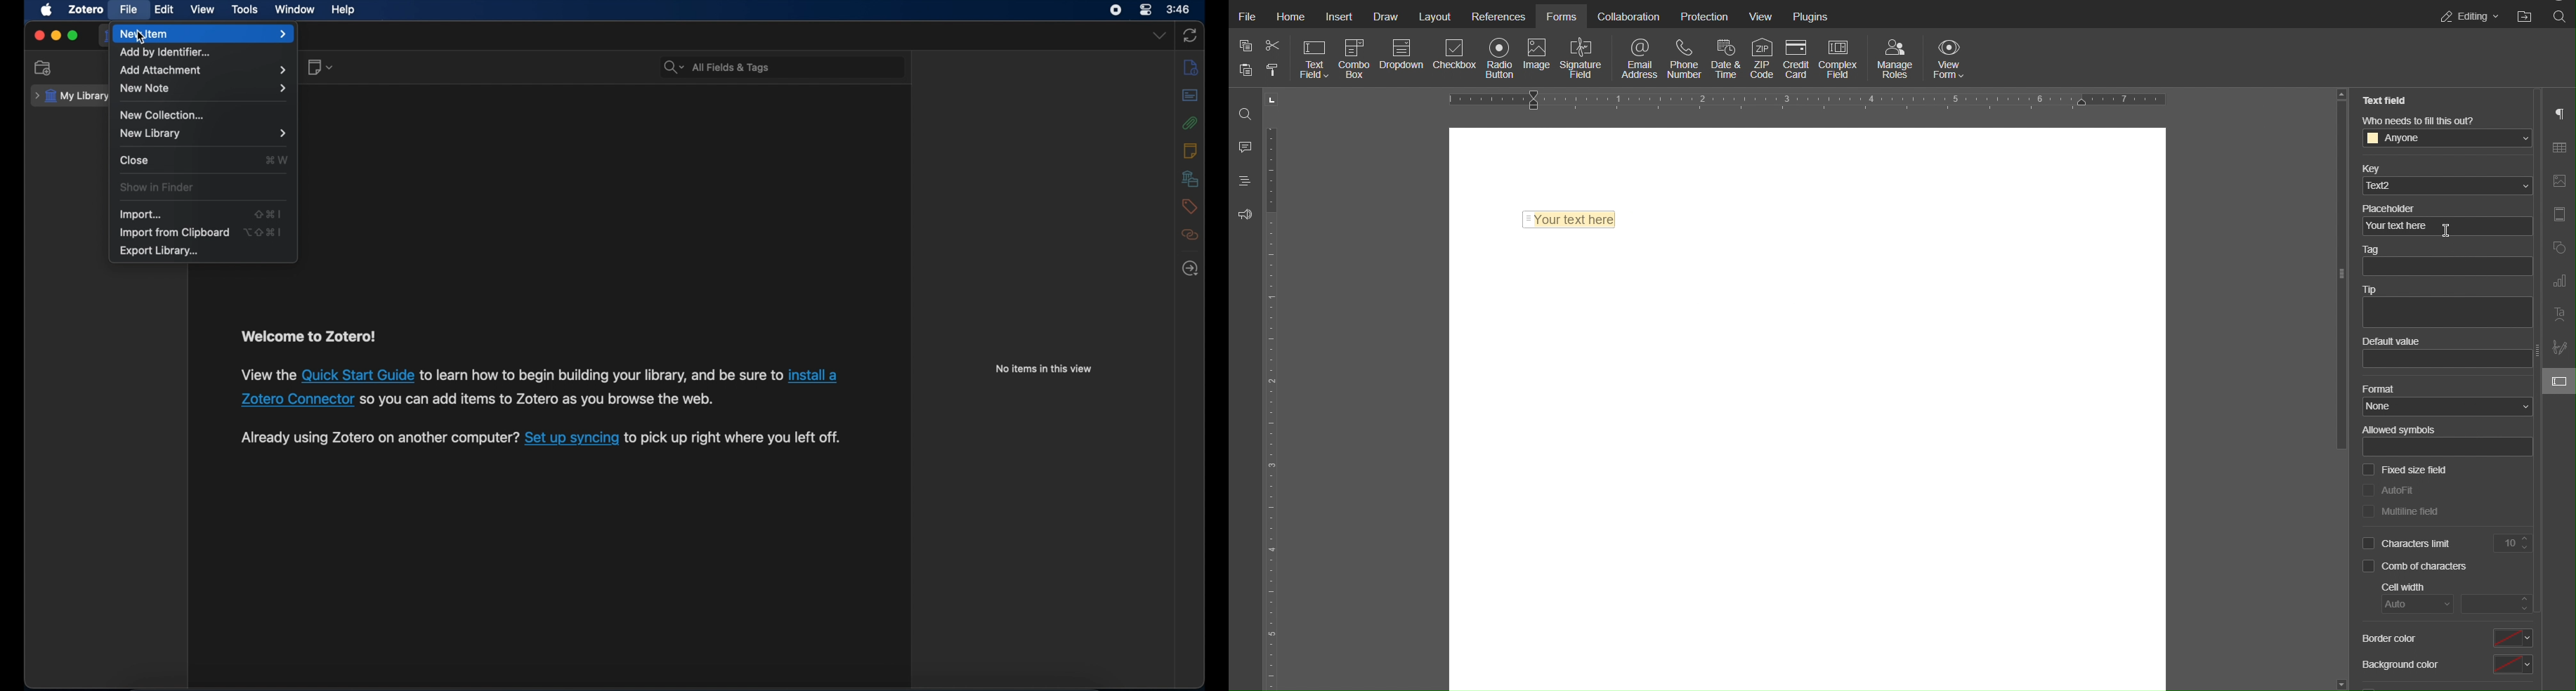  I want to click on tags, so click(1190, 207).